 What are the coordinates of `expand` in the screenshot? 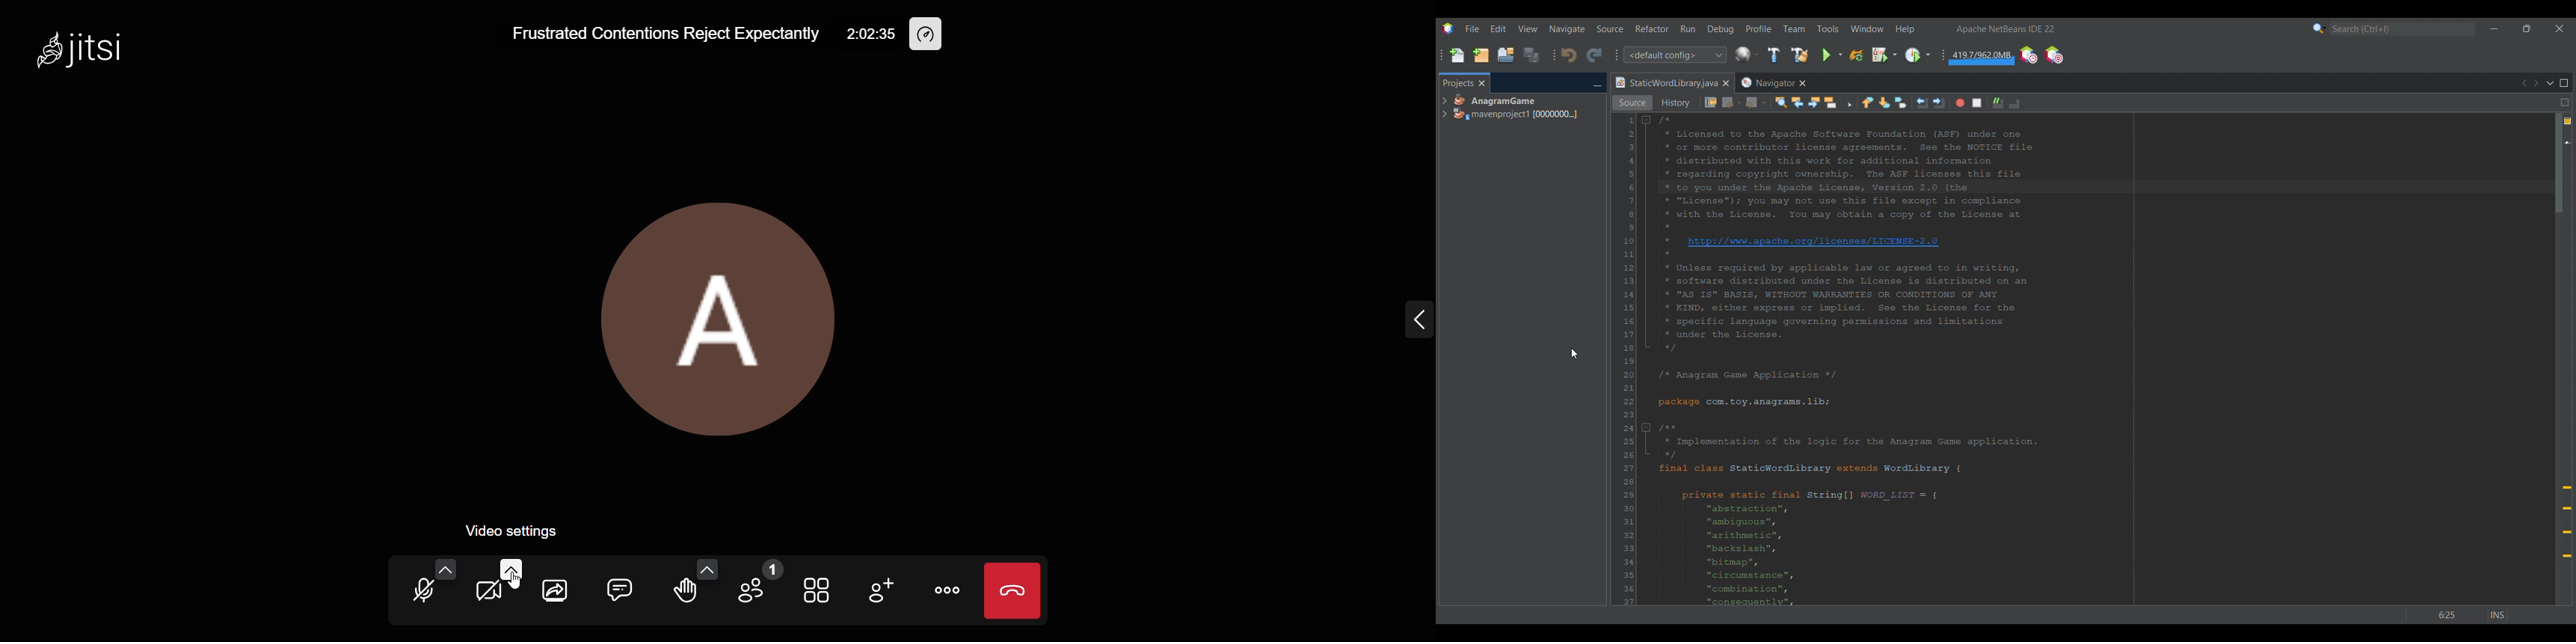 It's located at (1408, 322).